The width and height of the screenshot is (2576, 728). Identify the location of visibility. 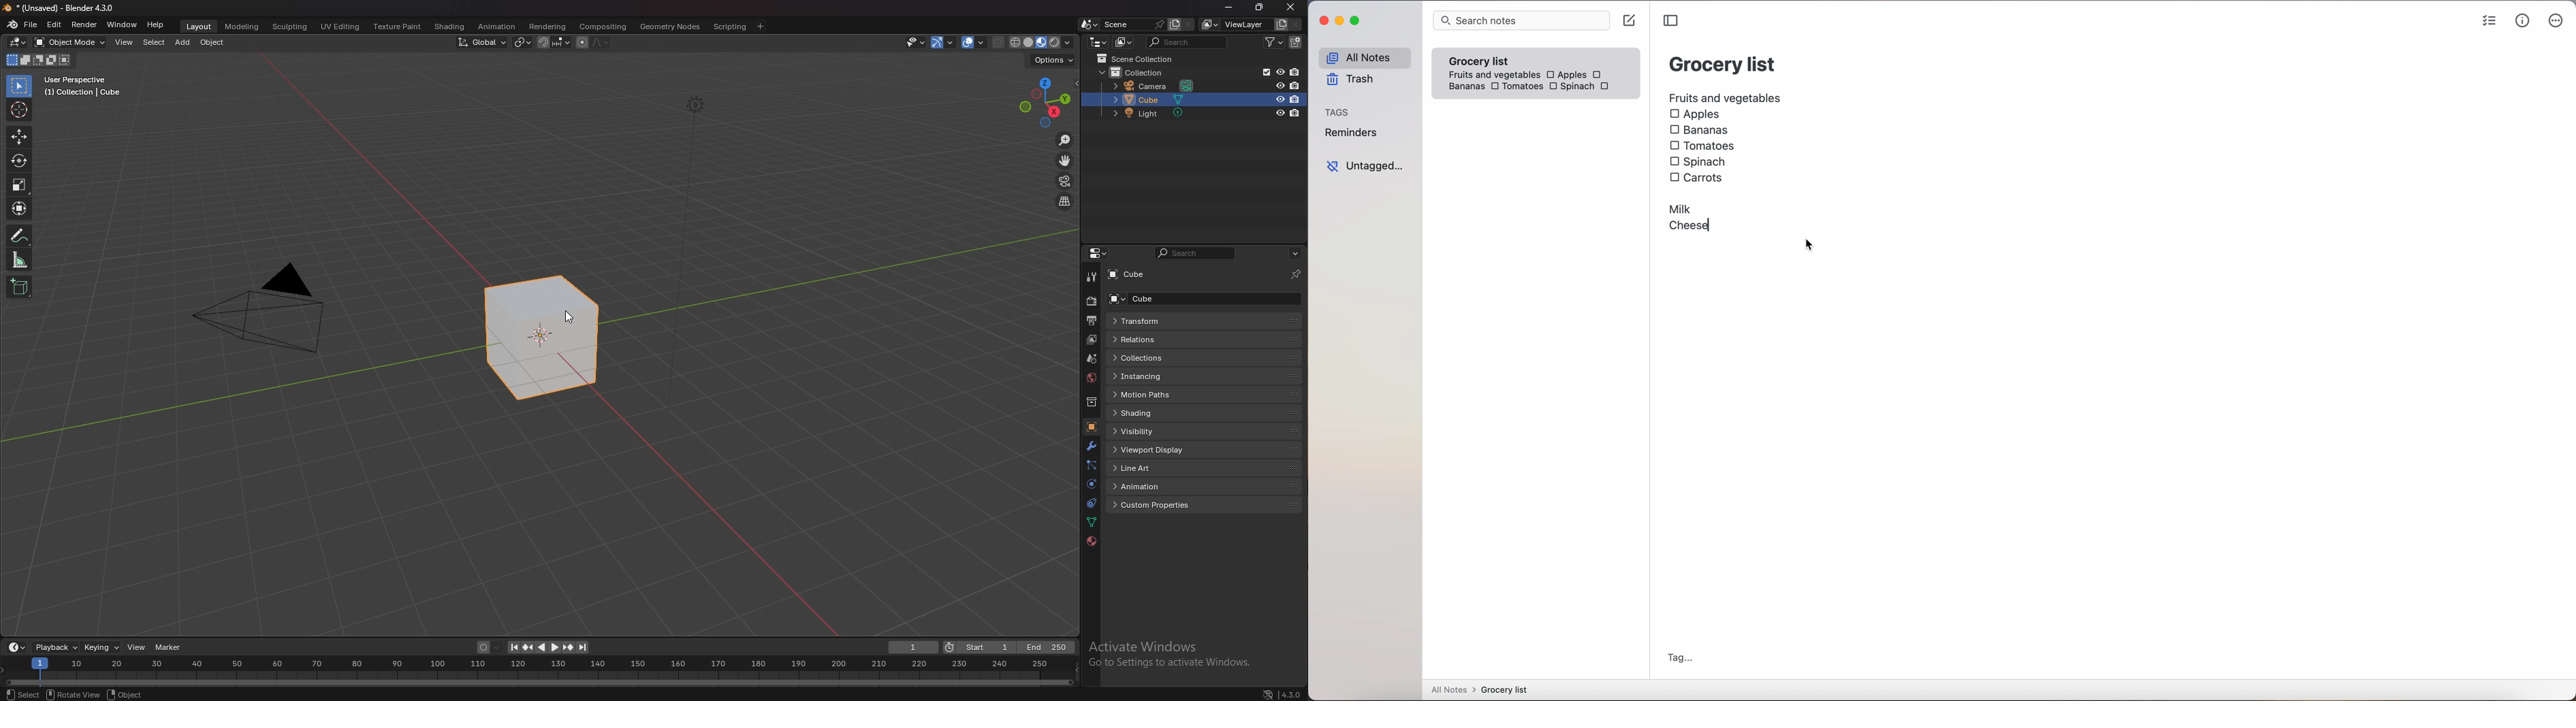
(1151, 431).